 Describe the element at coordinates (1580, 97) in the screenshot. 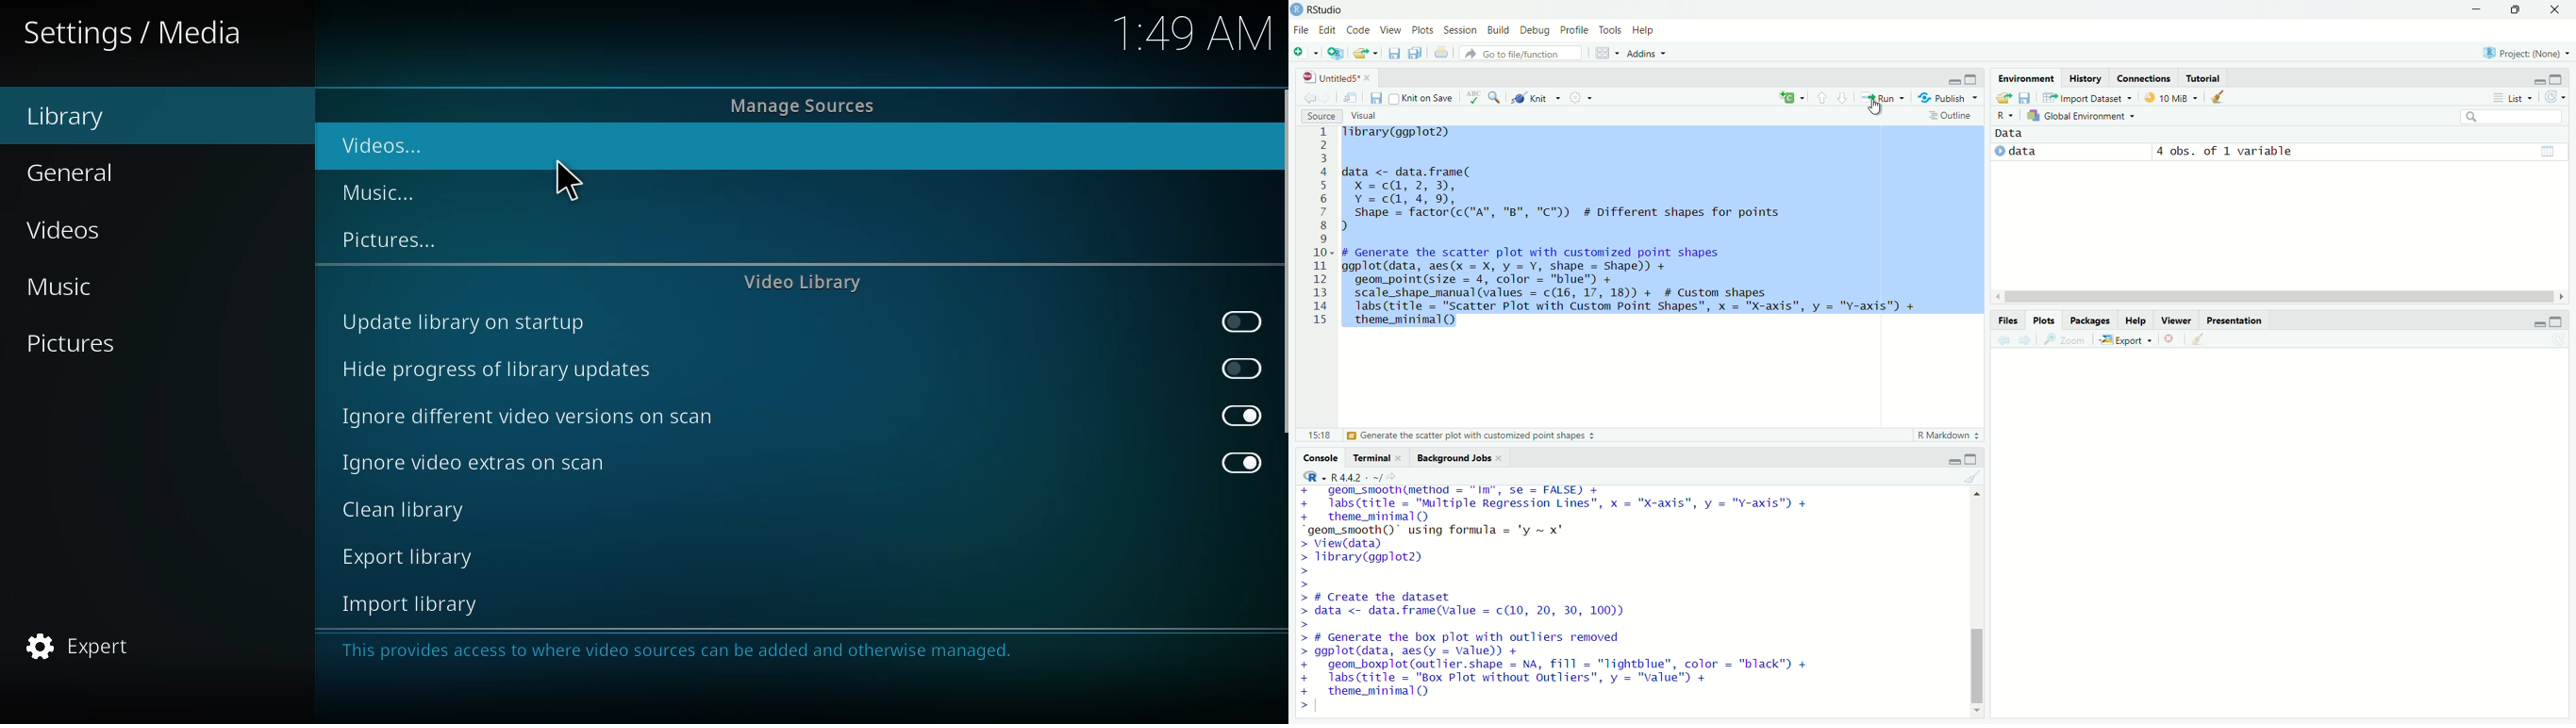

I see `More options` at that location.